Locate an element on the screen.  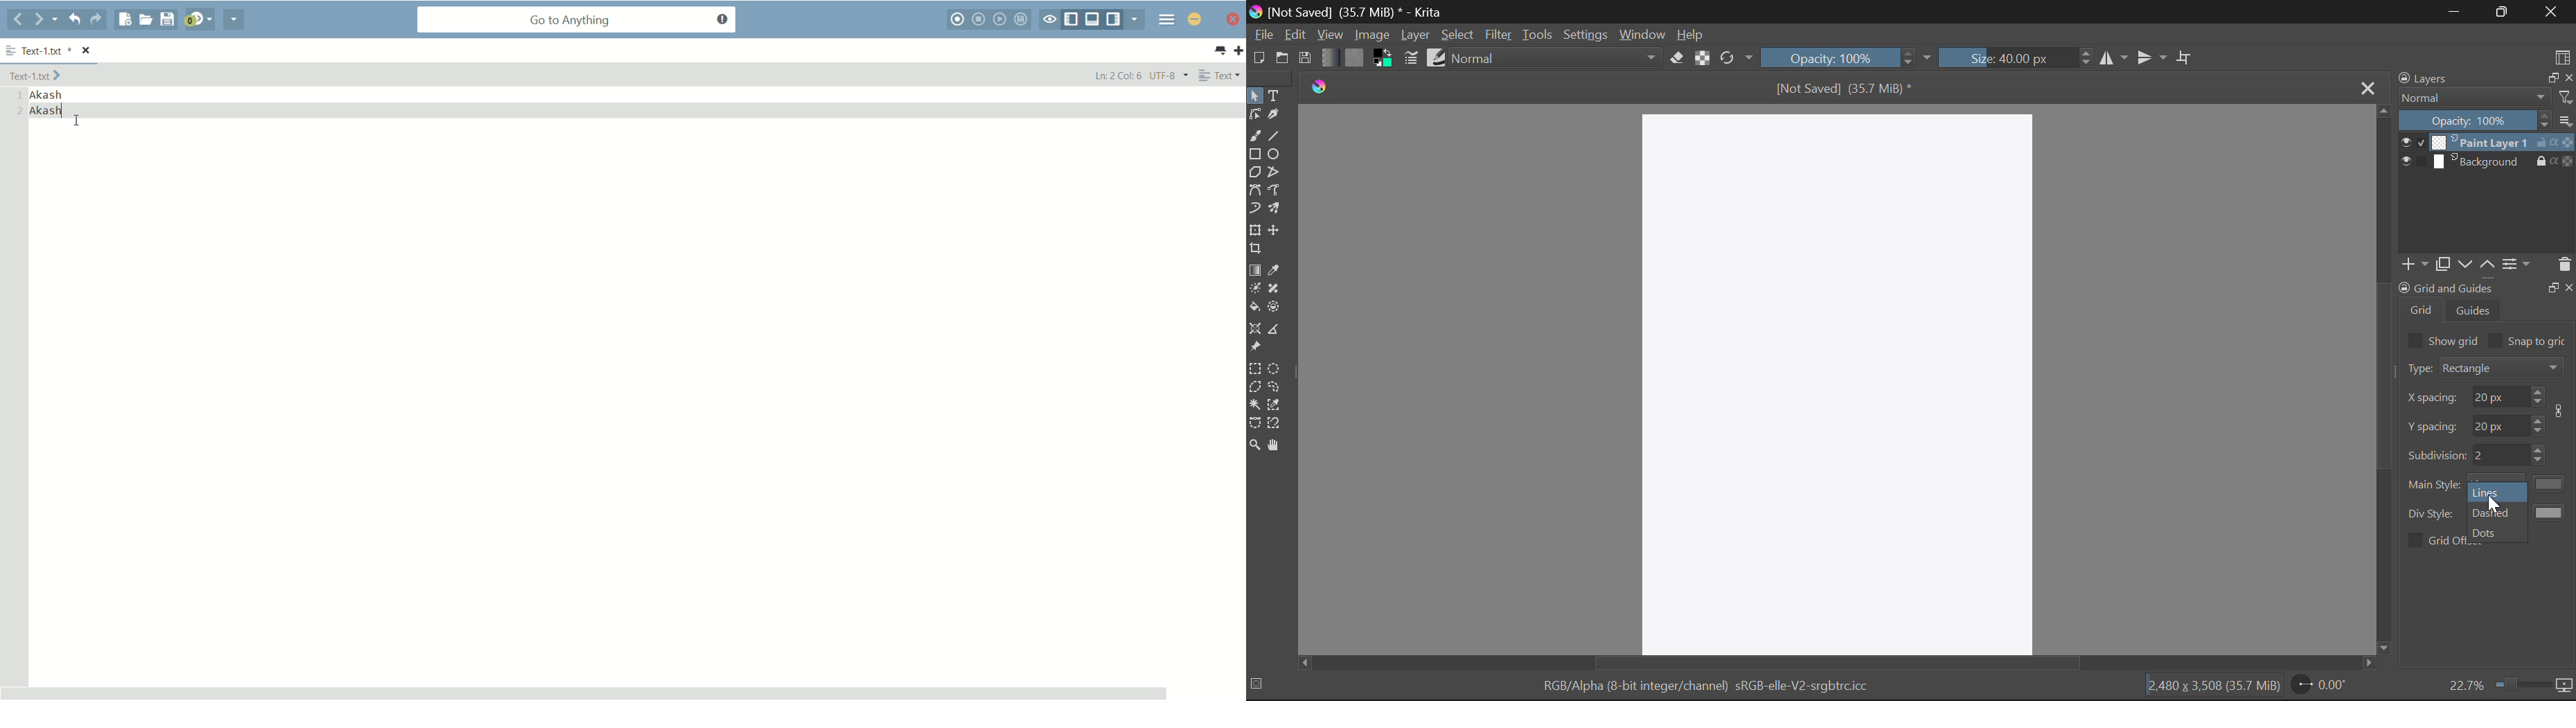
layers is located at coordinates (2426, 78).